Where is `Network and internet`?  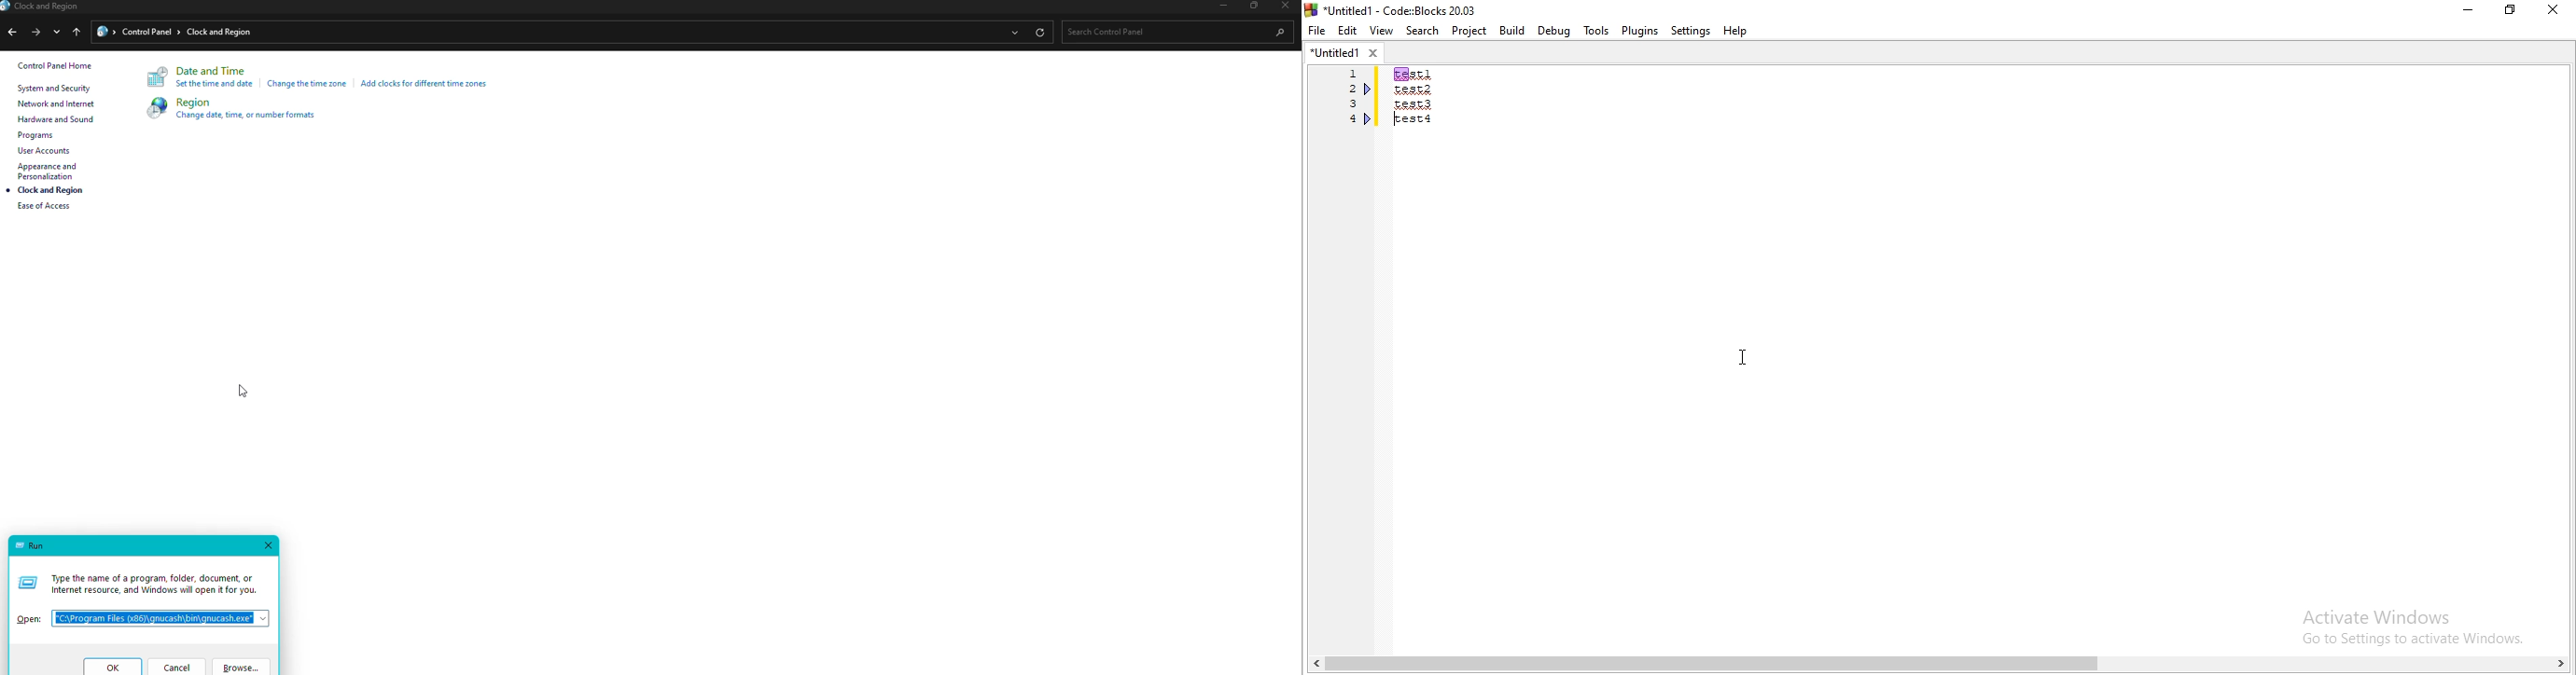 Network and internet is located at coordinates (56, 106).